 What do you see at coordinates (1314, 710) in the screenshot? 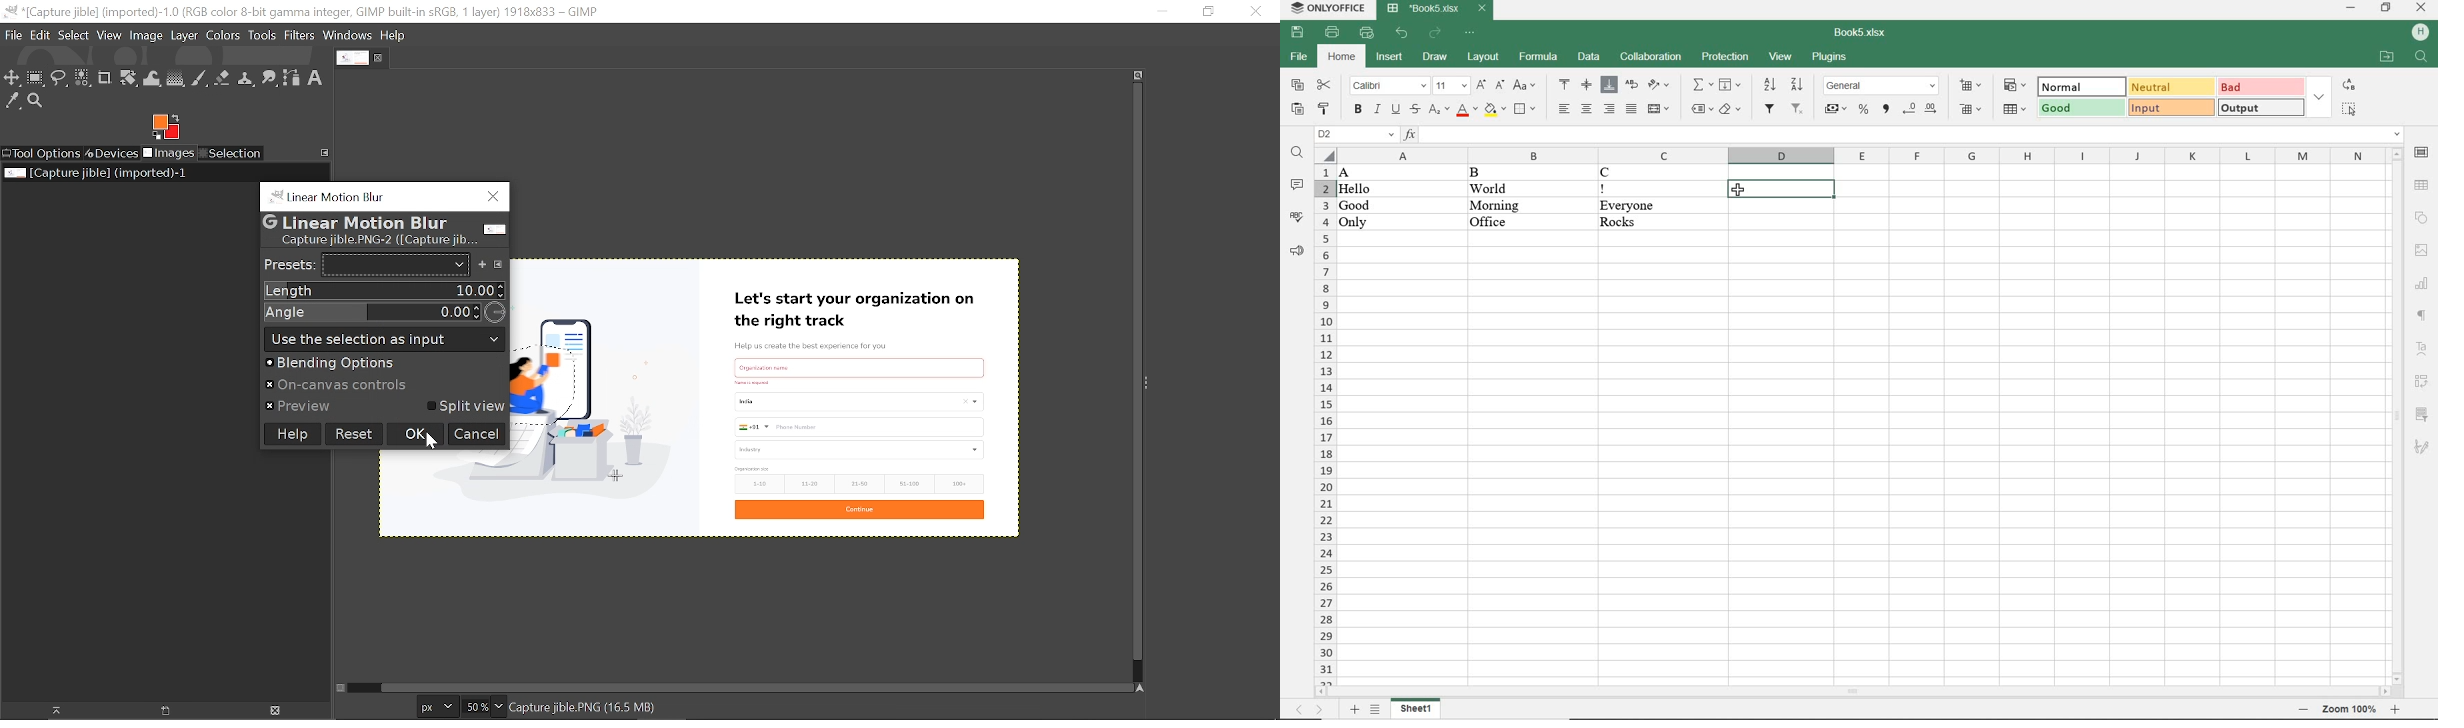
I see `move sheets` at bounding box center [1314, 710].